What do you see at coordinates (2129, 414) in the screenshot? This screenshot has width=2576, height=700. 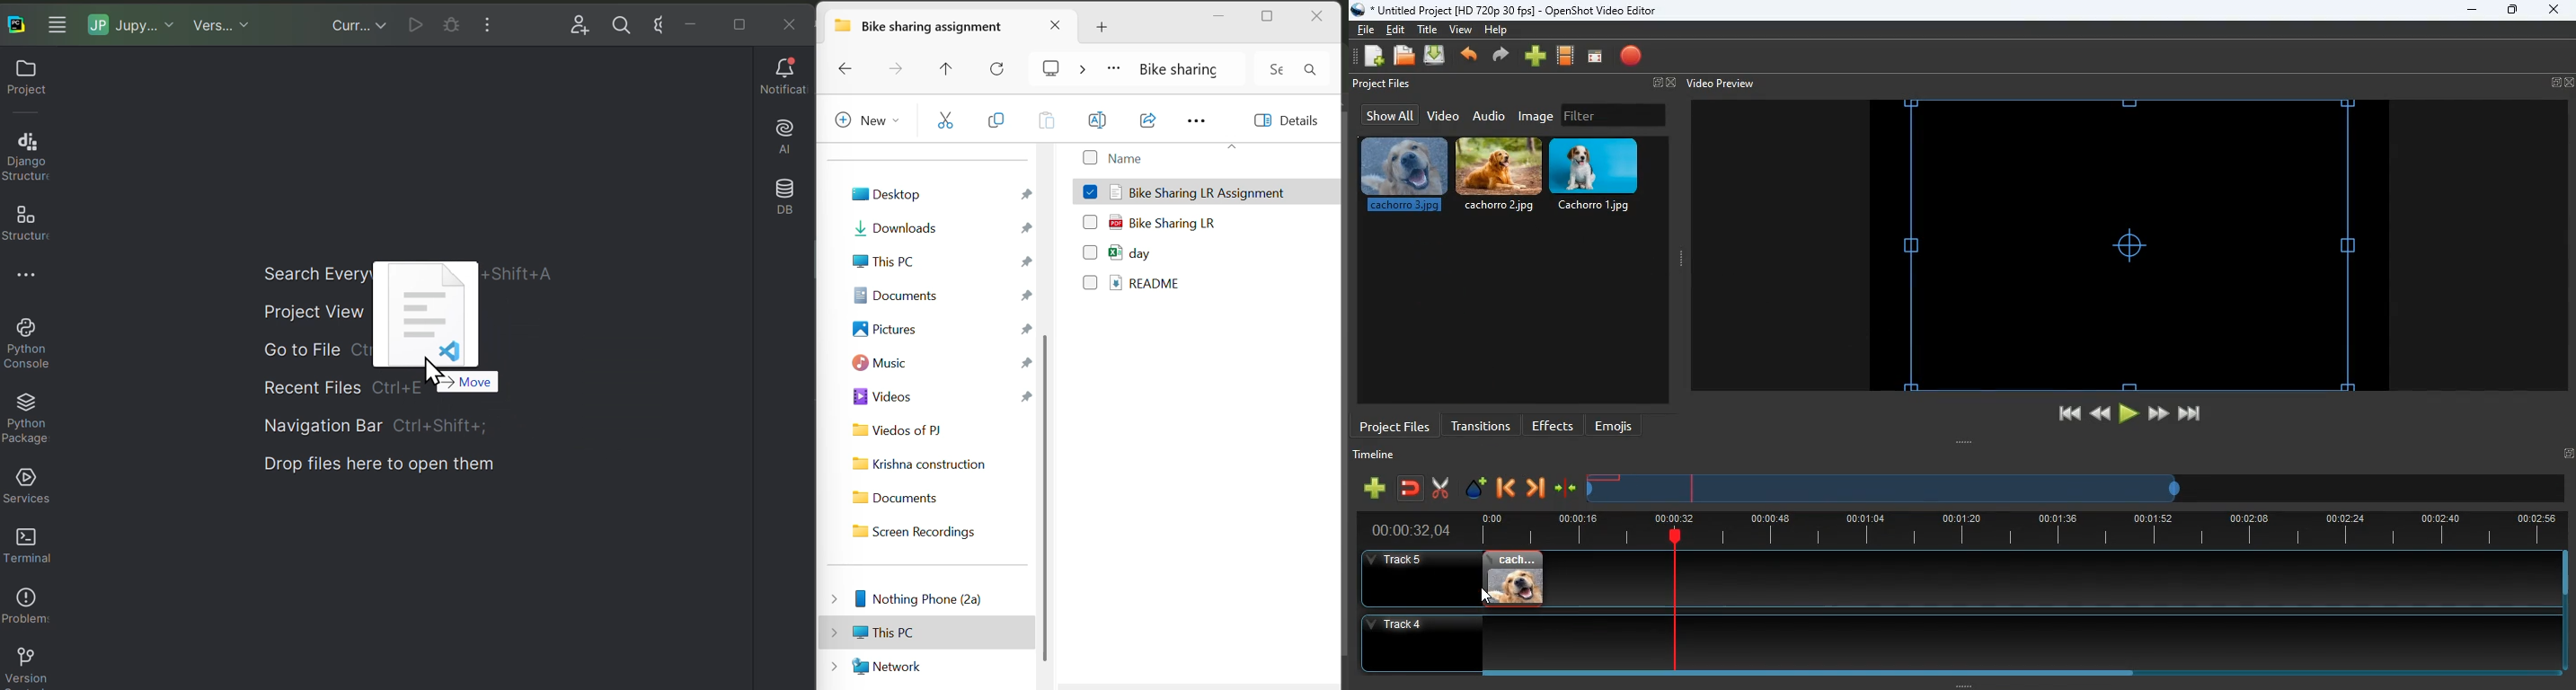 I see `play` at bounding box center [2129, 414].